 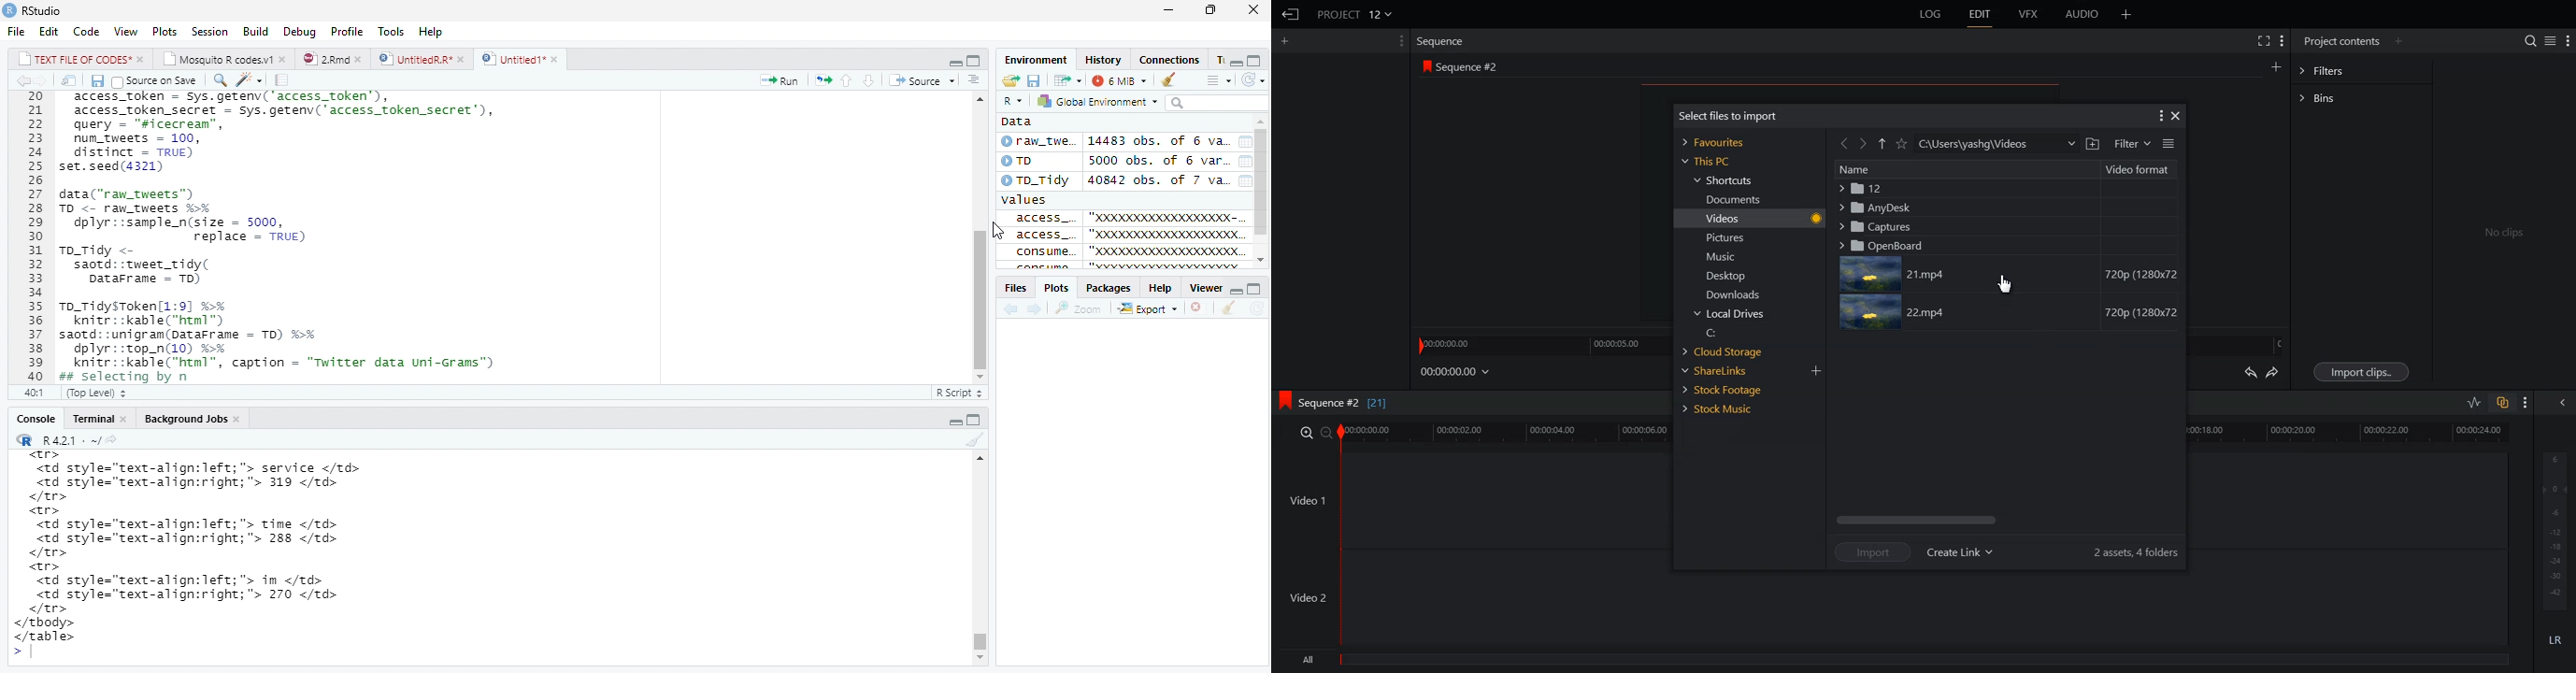 I want to click on save, so click(x=1032, y=80).